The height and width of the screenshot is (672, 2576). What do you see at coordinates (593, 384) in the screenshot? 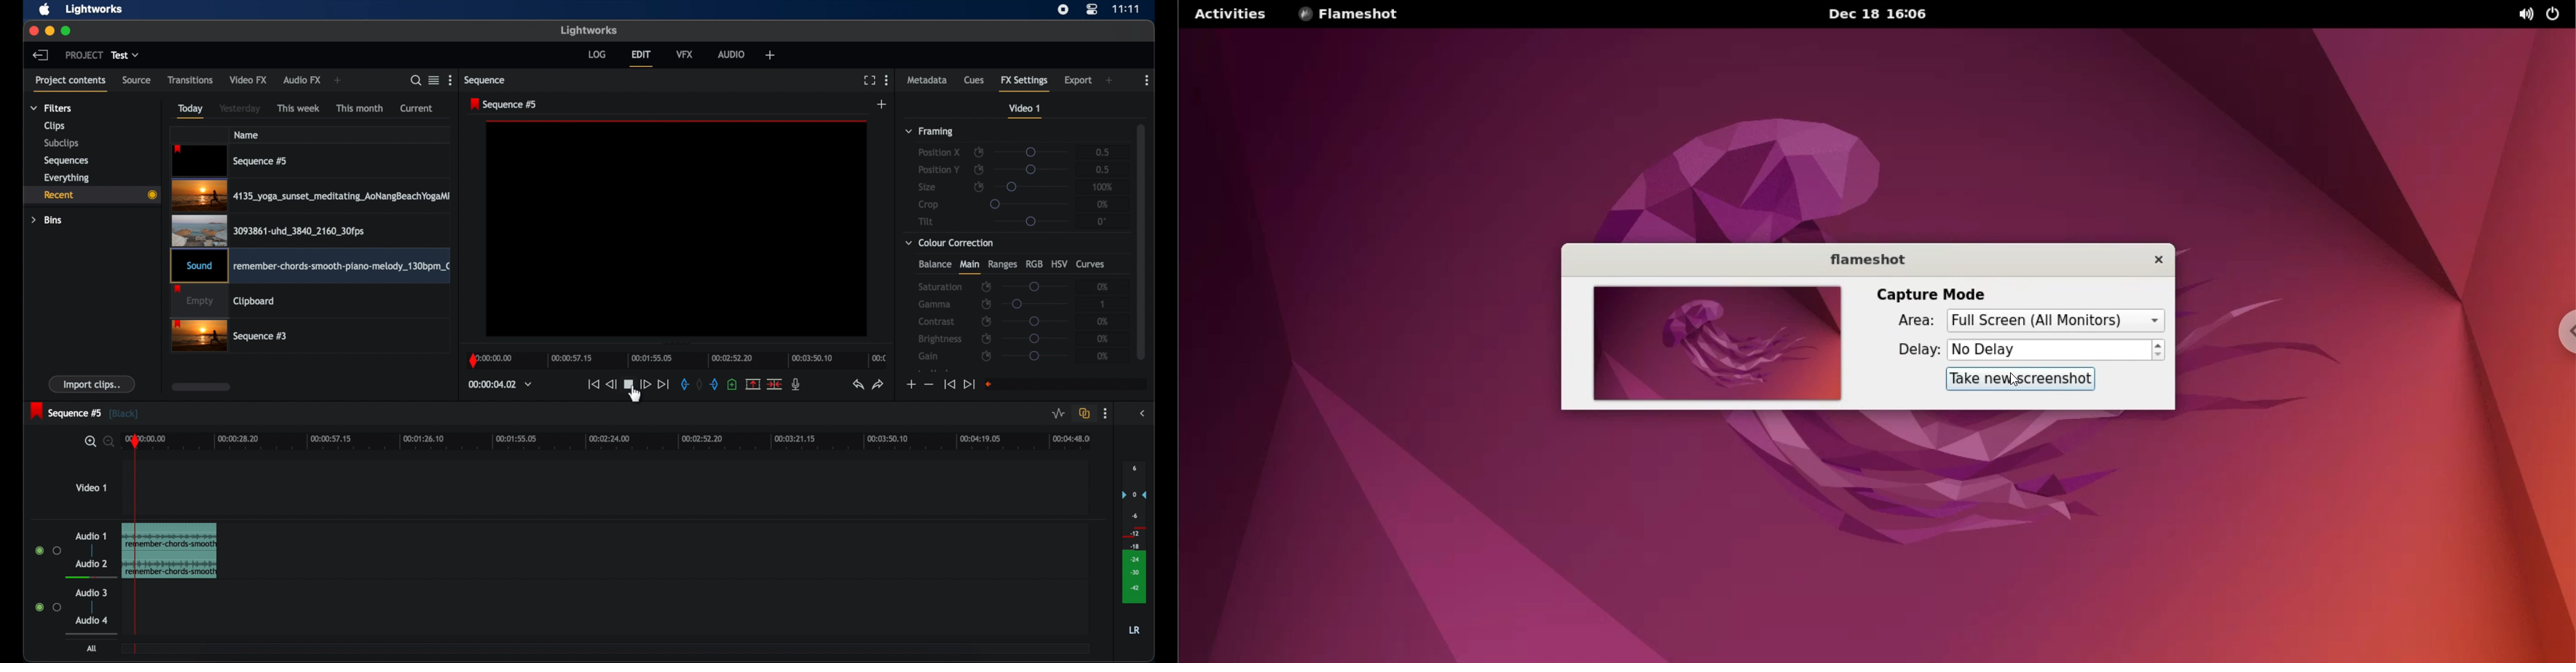
I see `jump to start` at bounding box center [593, 384].